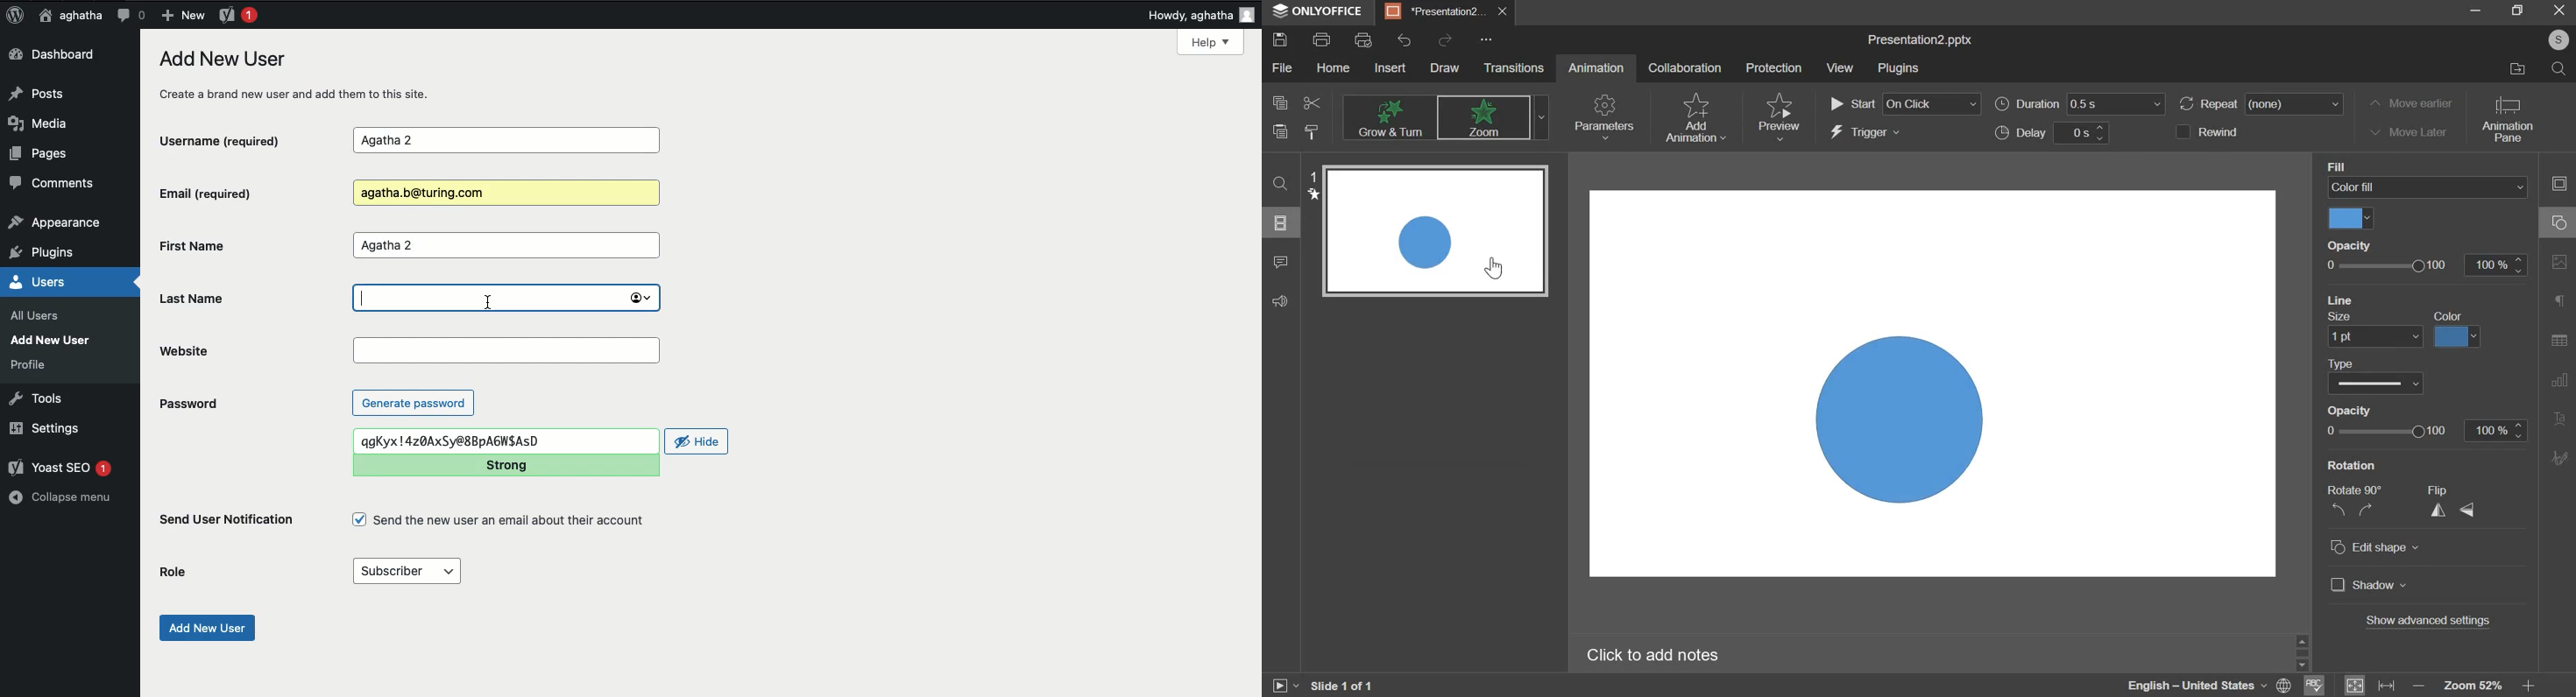  I want to click on Last name, so click(504, 299).